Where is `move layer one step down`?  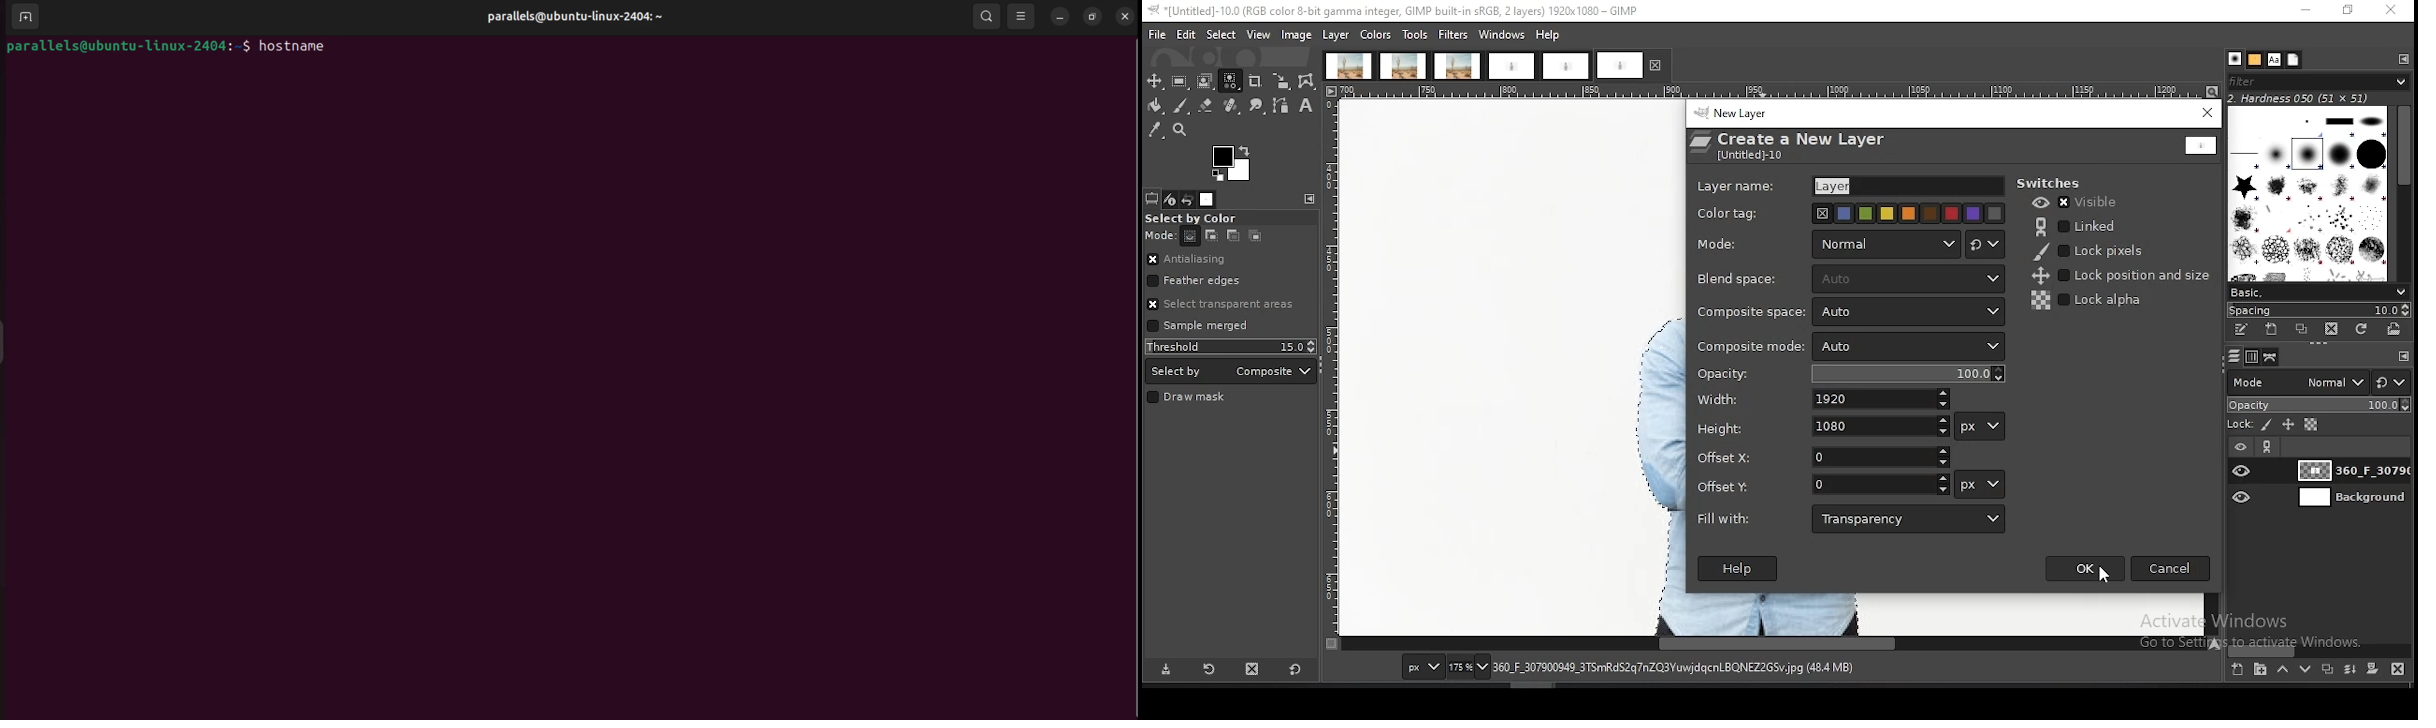 move layer one step down is located at coordinates (2302, 669).